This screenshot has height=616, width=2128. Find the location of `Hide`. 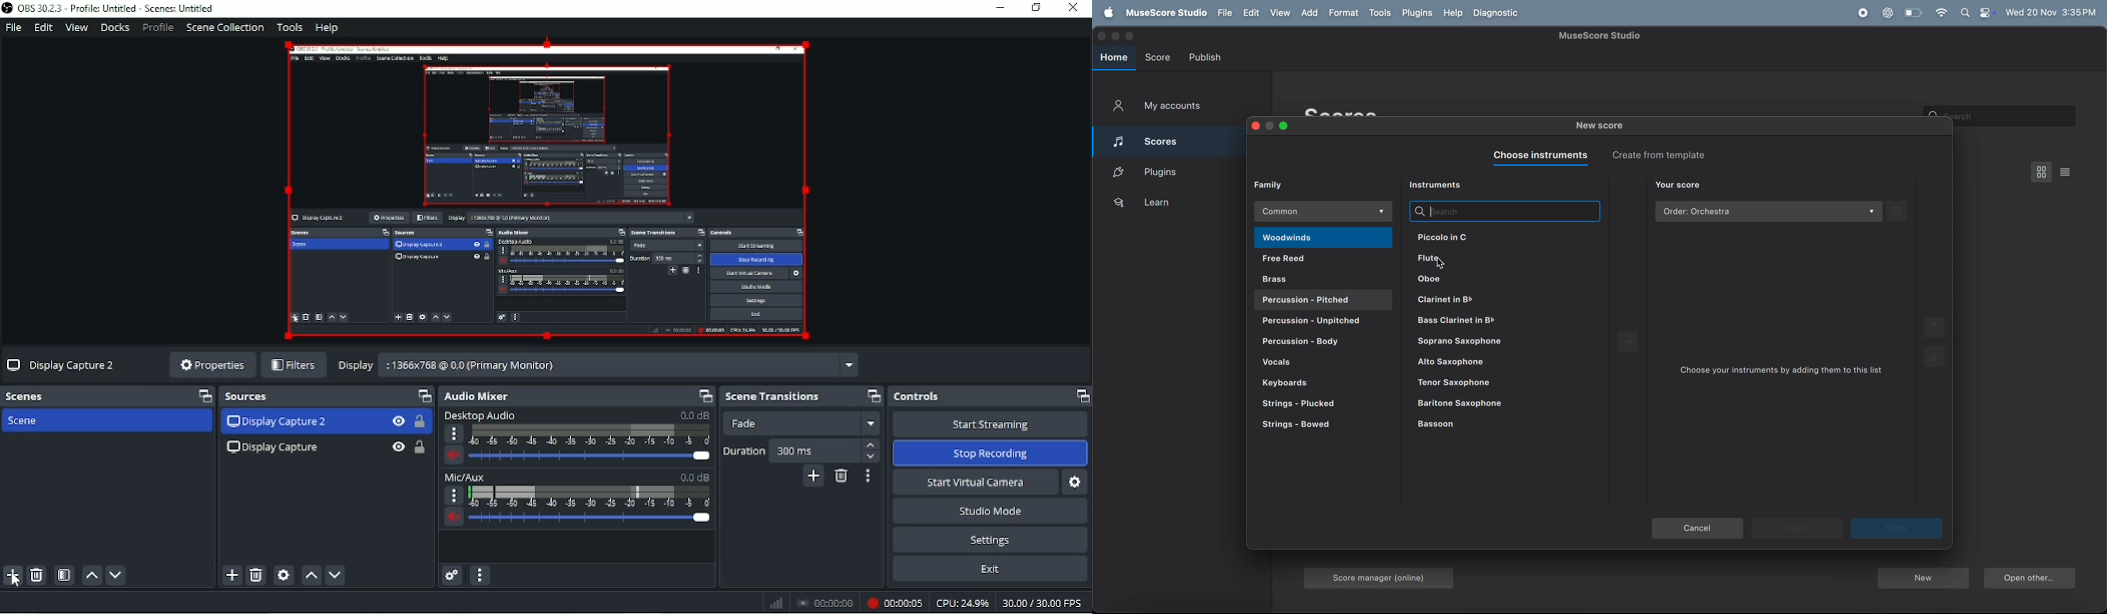

Hide is located at coordinates (399, 421).